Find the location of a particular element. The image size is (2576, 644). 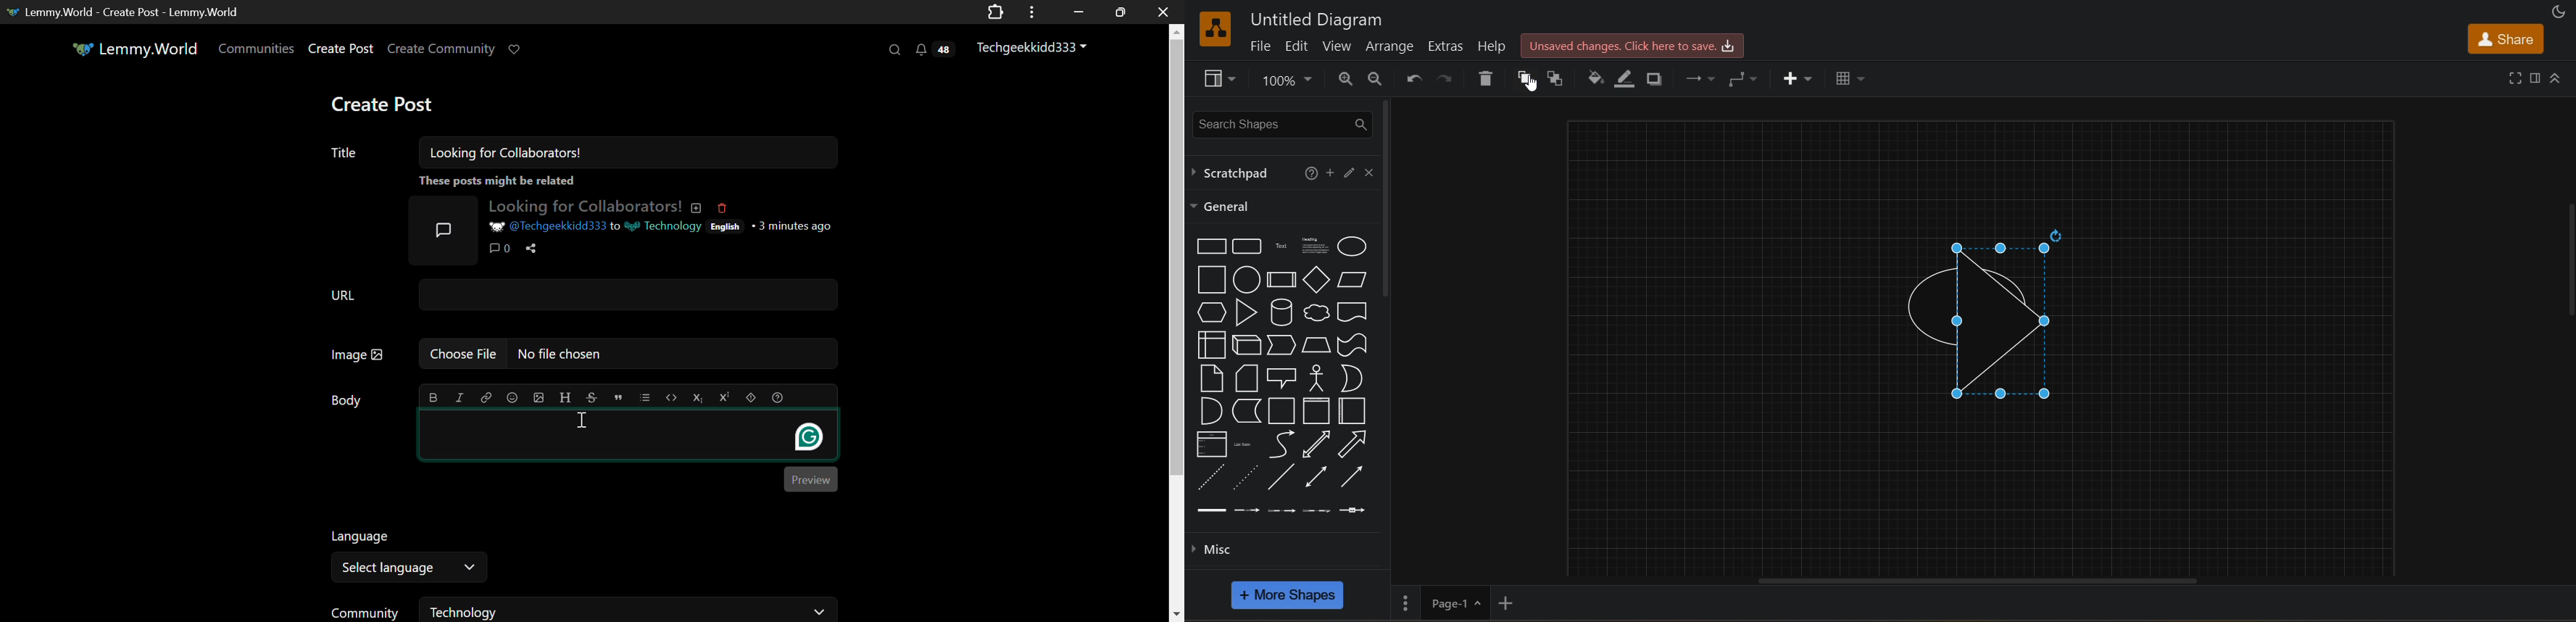

Directional arrow is located at coordinates (1350, 444).